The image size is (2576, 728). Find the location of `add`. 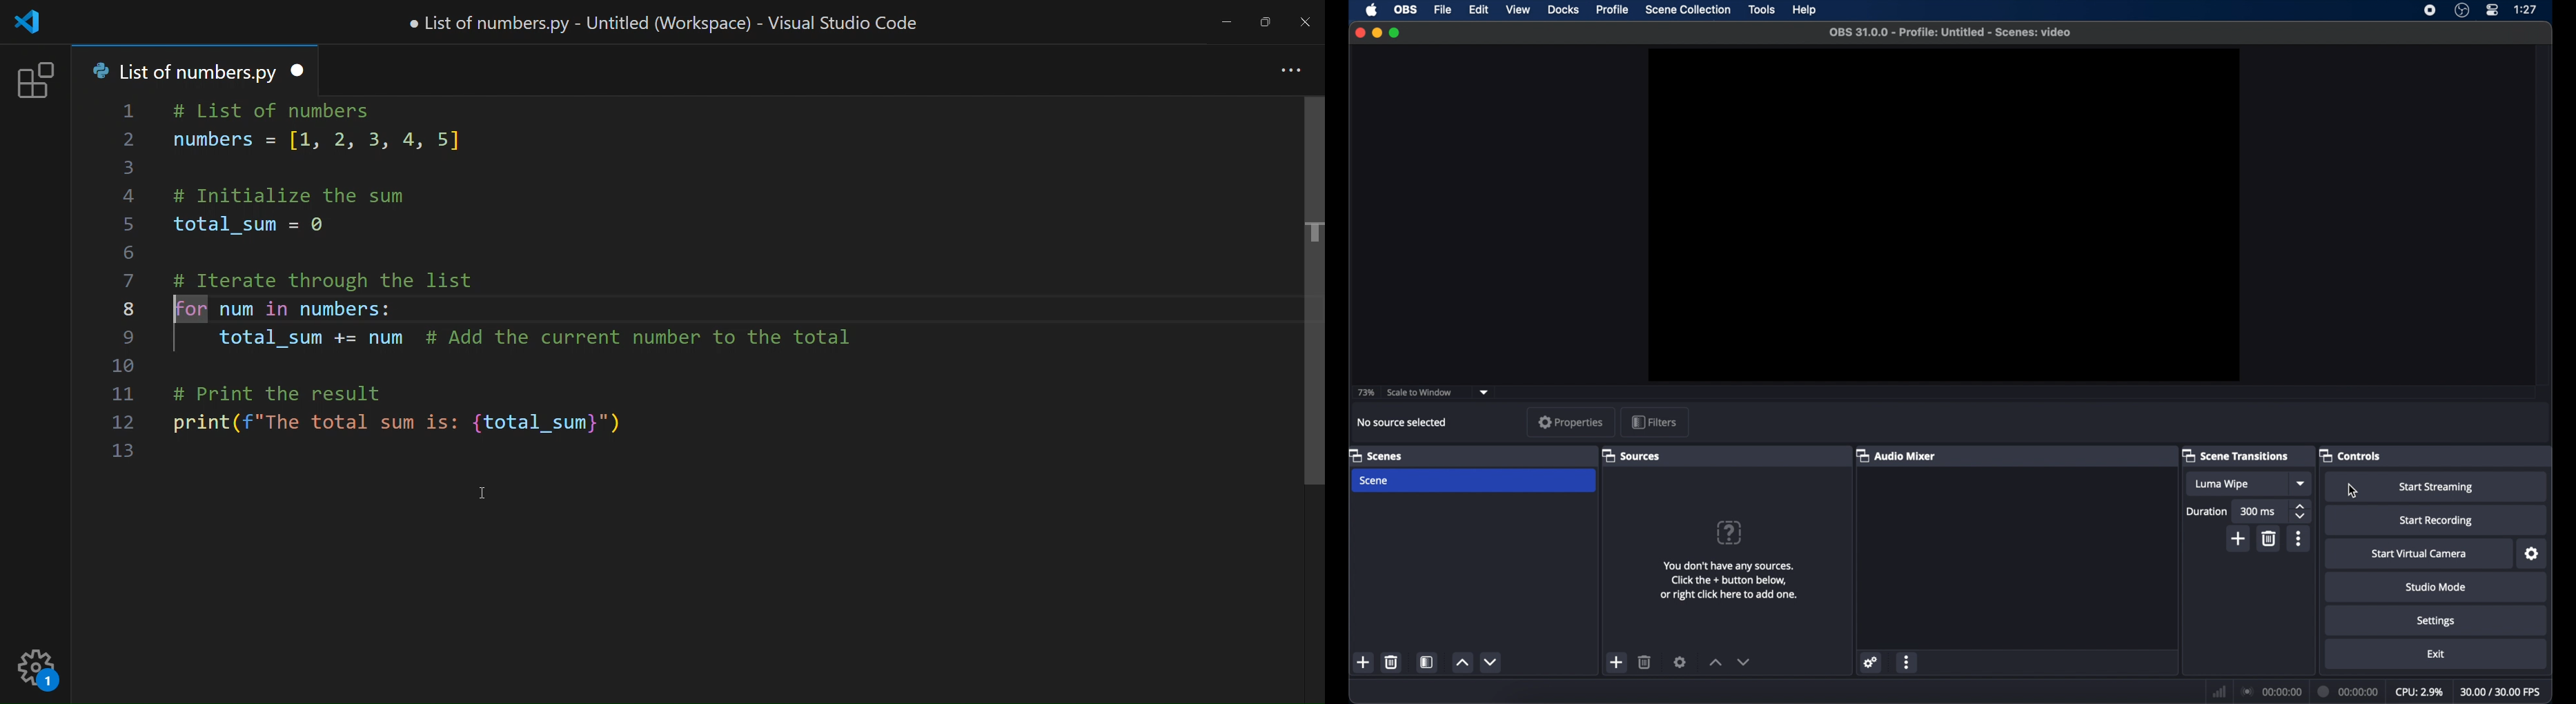

add is located at coordinates (1363, 662).